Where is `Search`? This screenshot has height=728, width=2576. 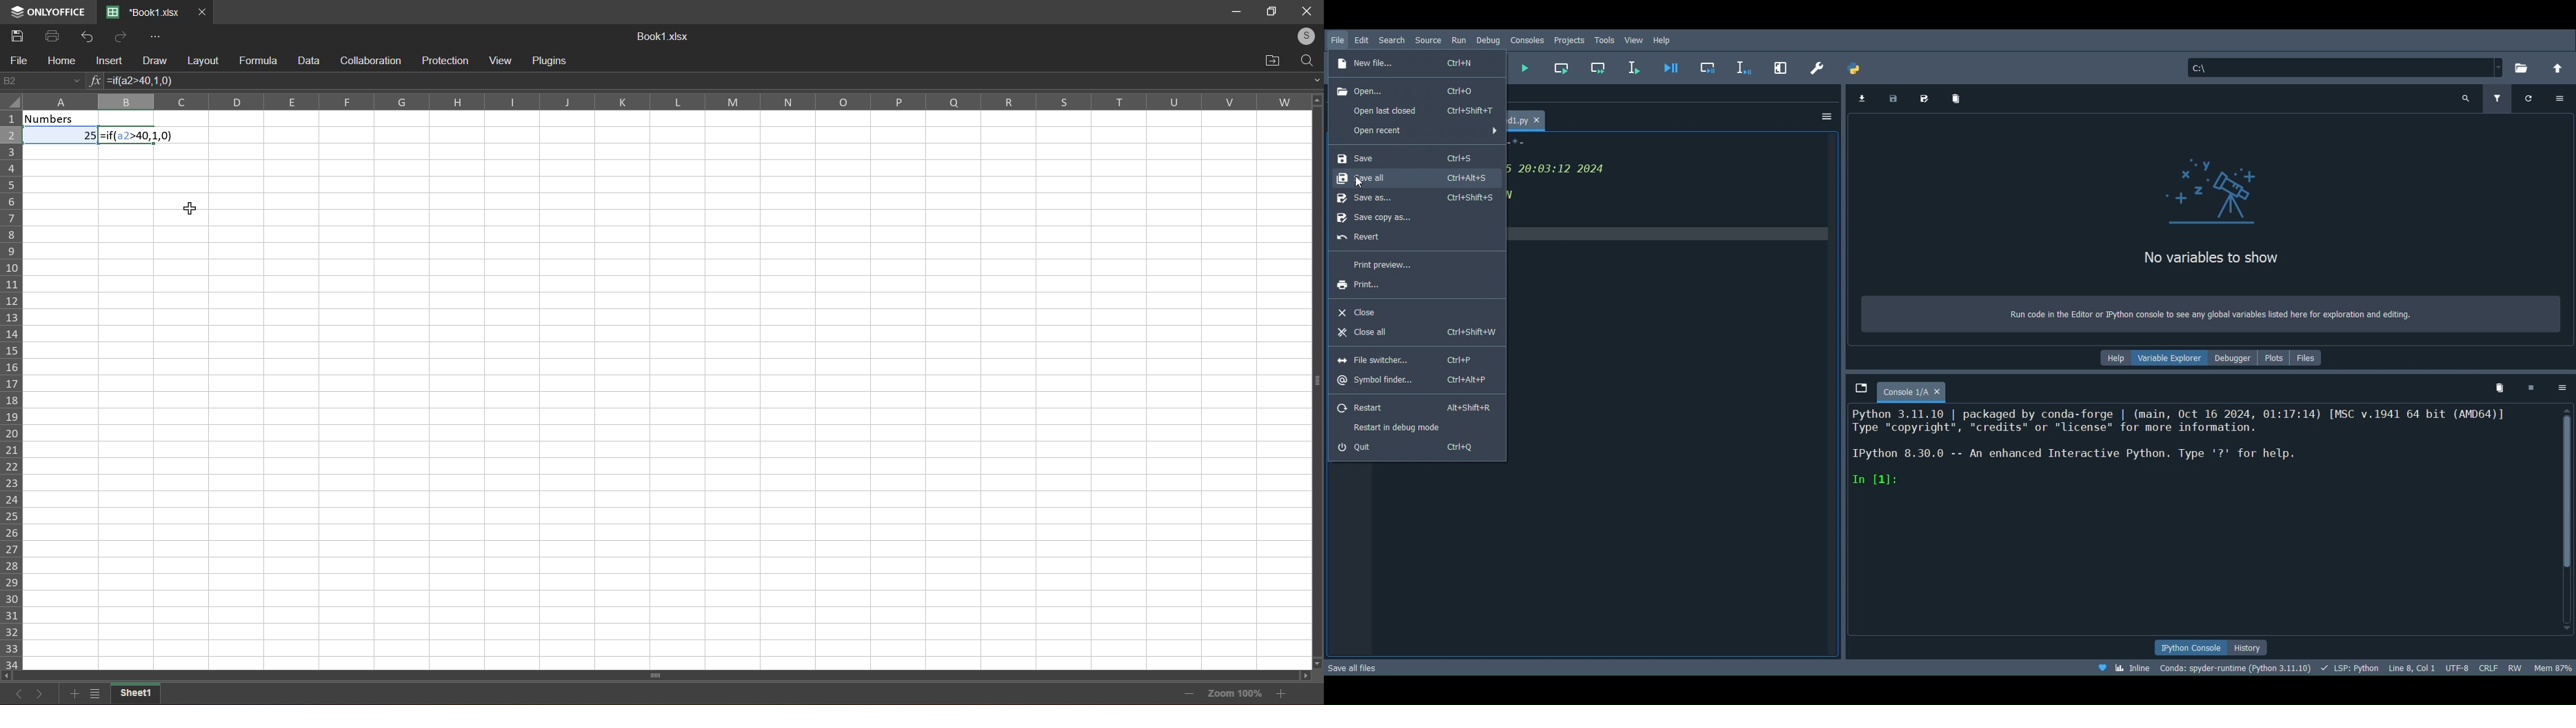
Search is located at coordinates (1390, 39).